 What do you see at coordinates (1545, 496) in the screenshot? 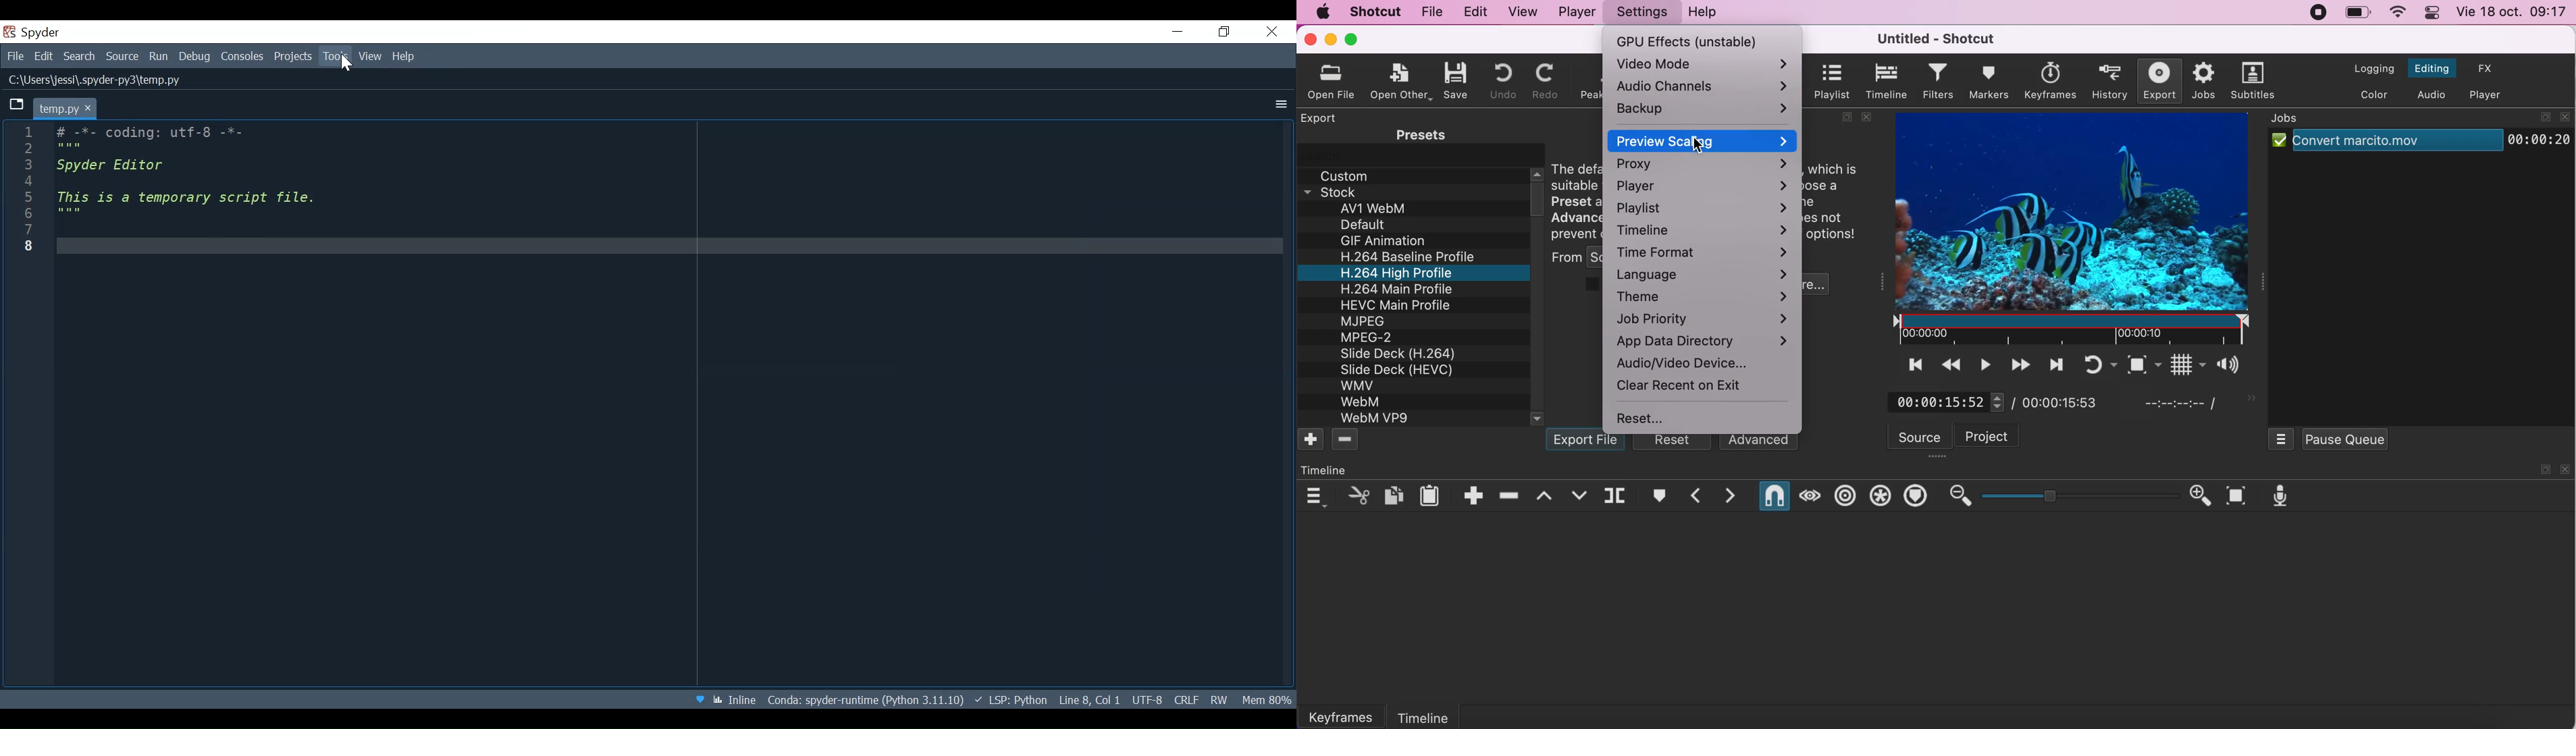
I see `lift` at bounding box center [1545, 496].